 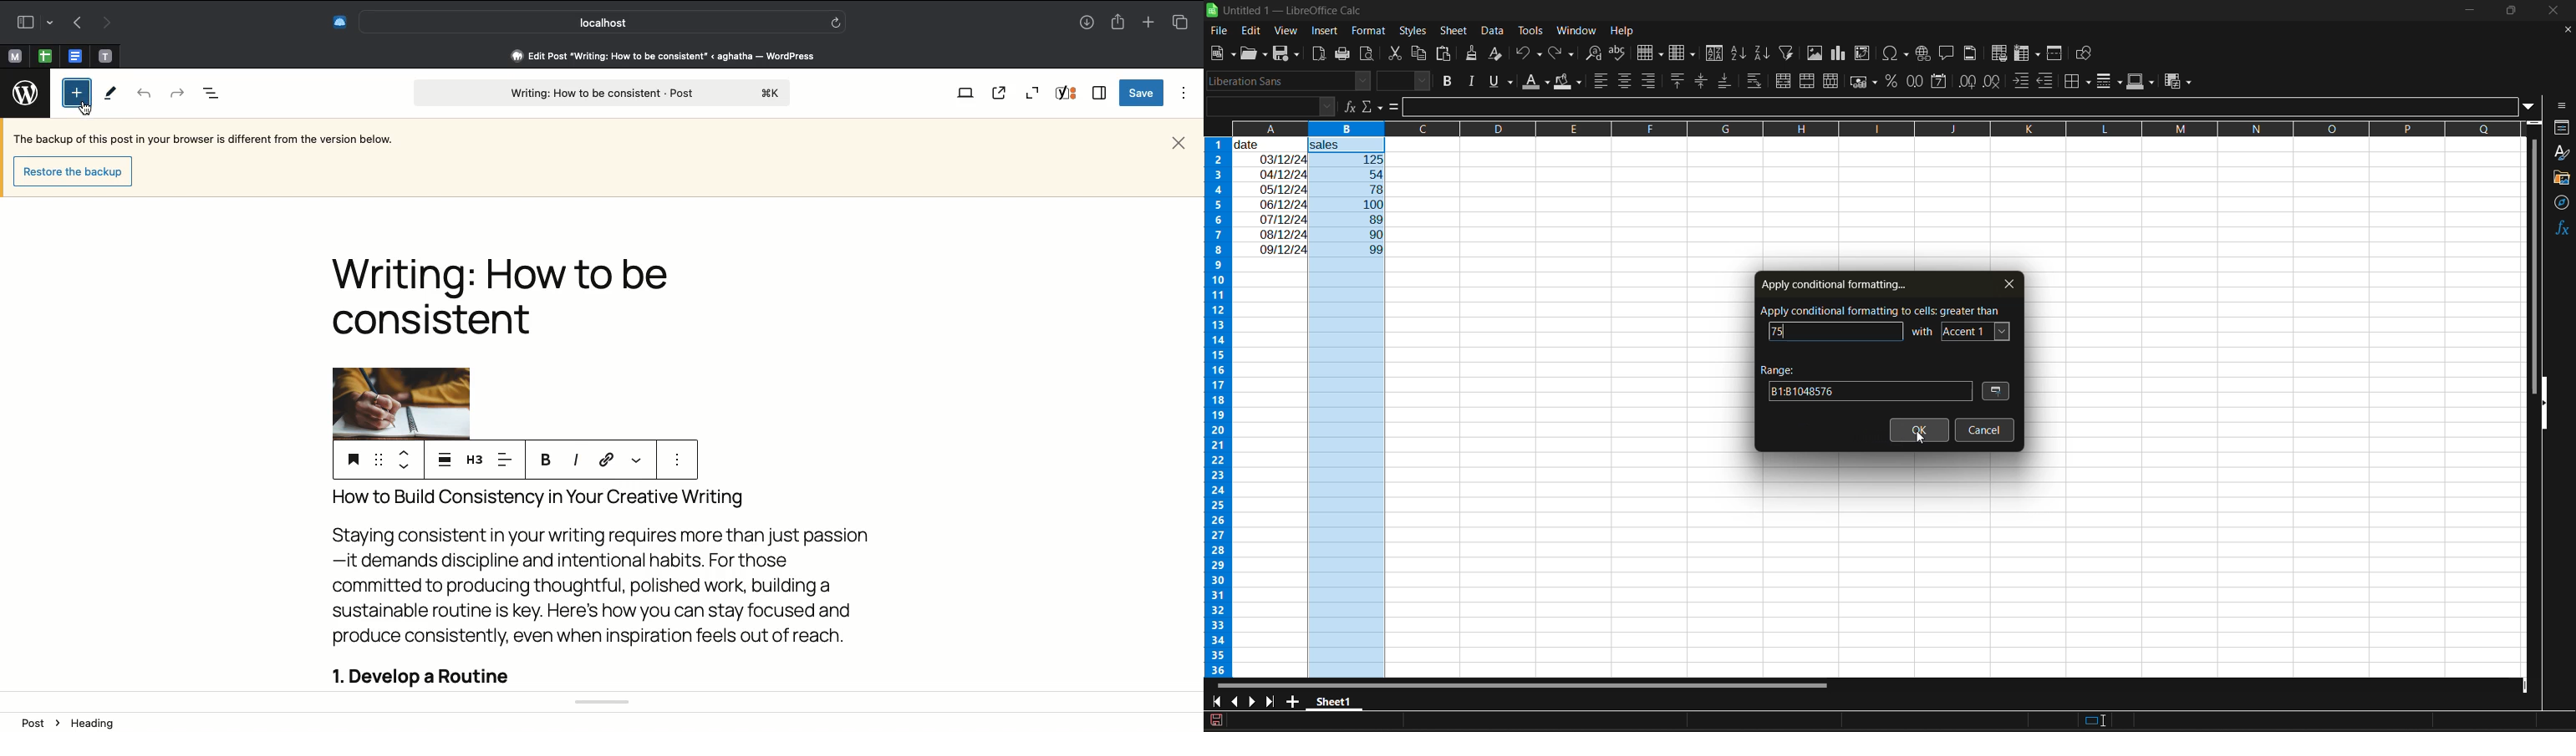 What do you see at coordinates (1920, 431) in the screenshot?
I see `ok` at bounding box center [1920, 431].